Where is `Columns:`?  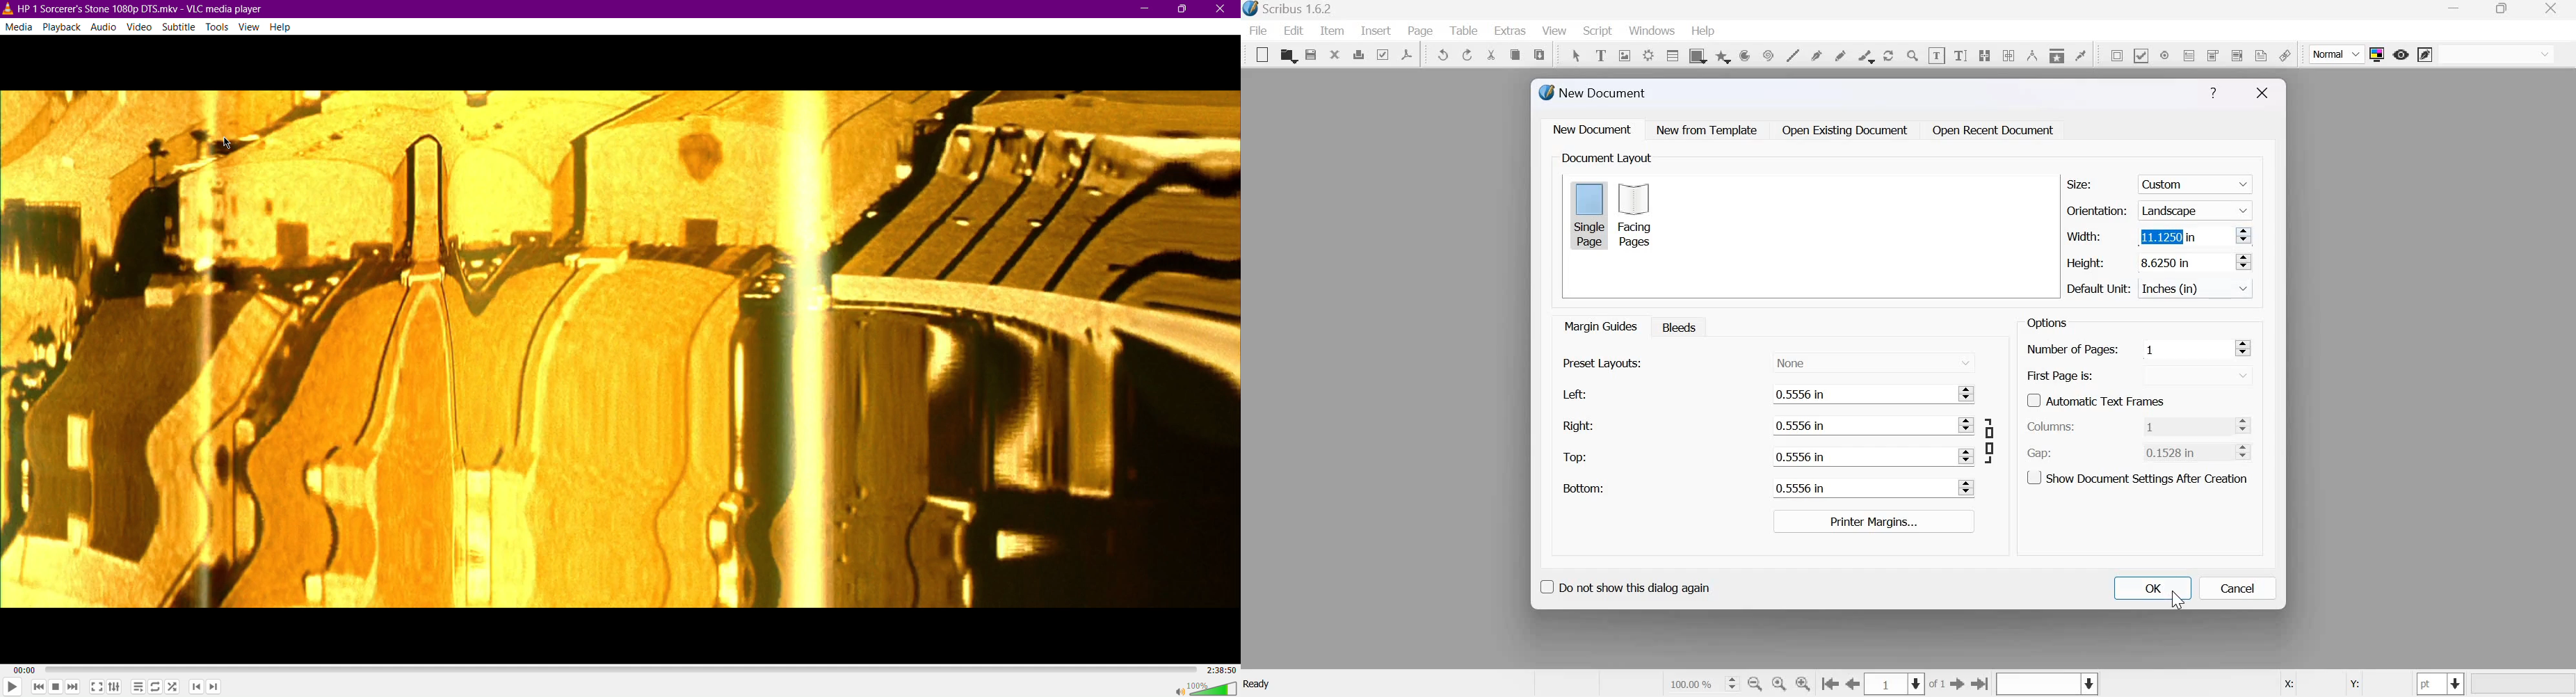
Columns: is located at coordinates (2052, 427).